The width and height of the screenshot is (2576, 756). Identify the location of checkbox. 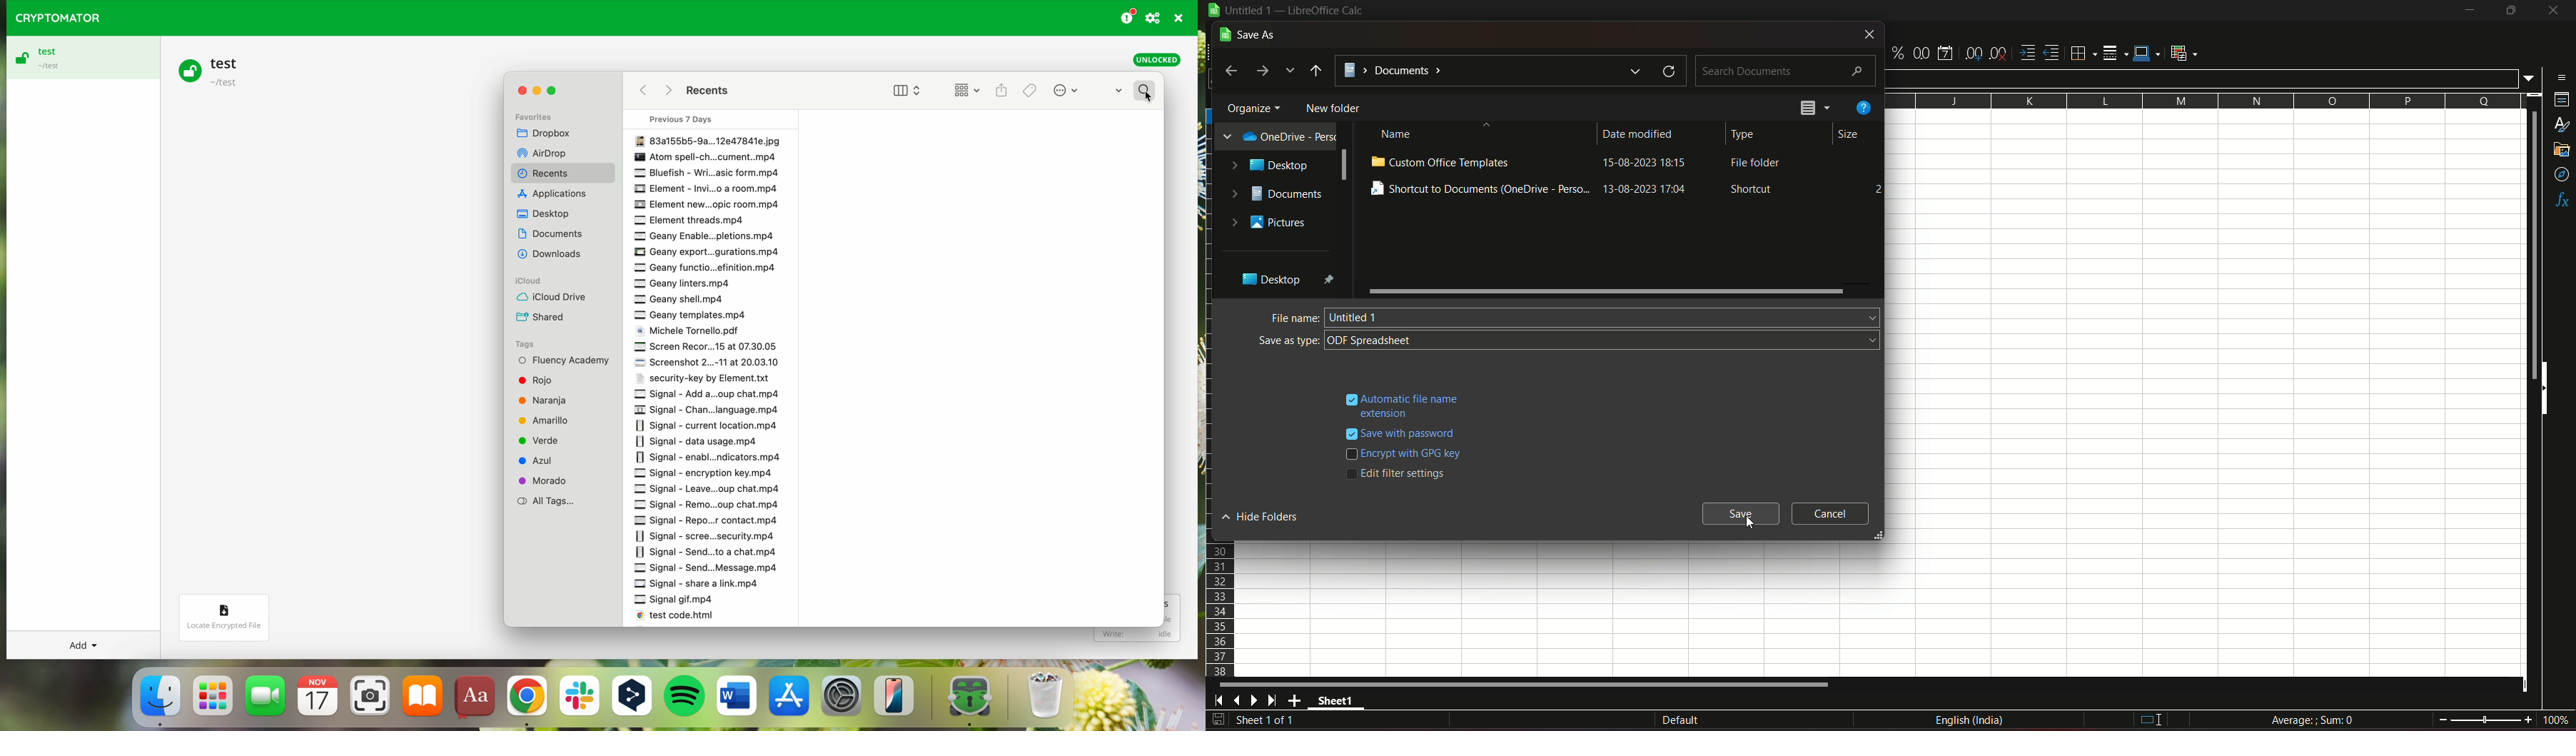
(1349, 455).